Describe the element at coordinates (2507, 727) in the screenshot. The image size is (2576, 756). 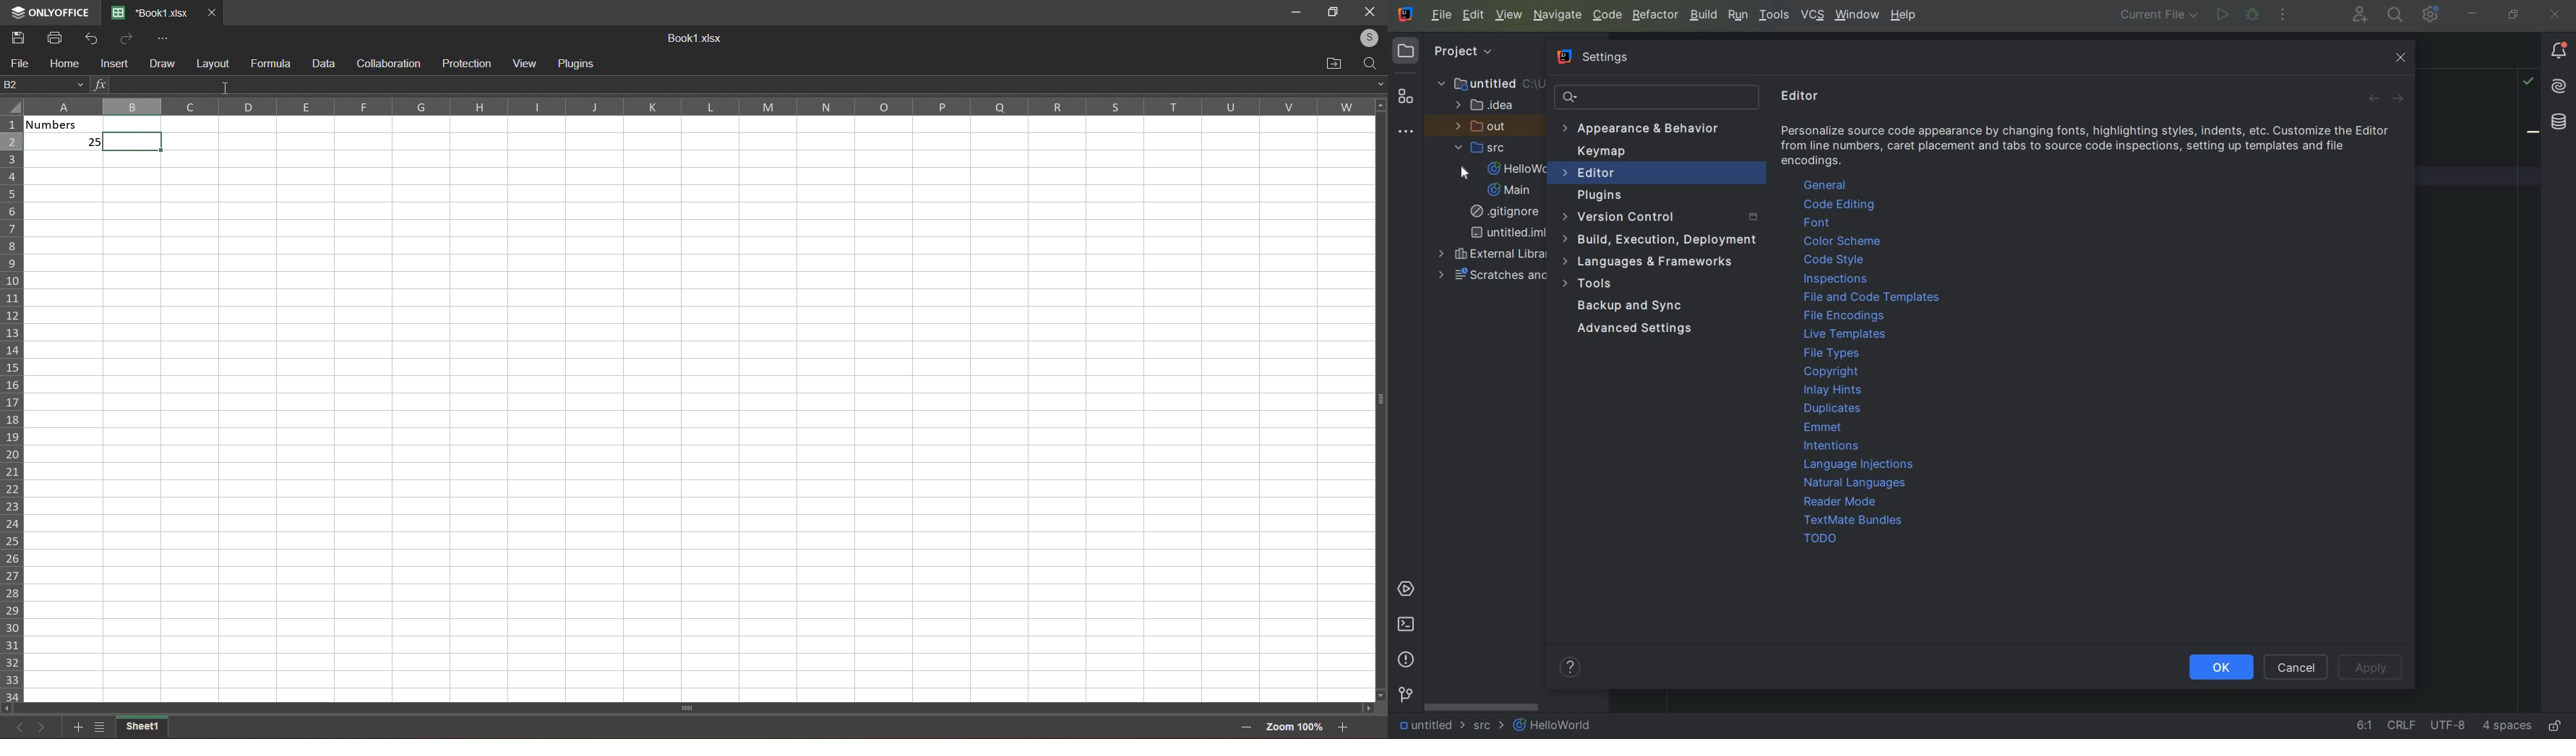
I see `Indent` at that location.